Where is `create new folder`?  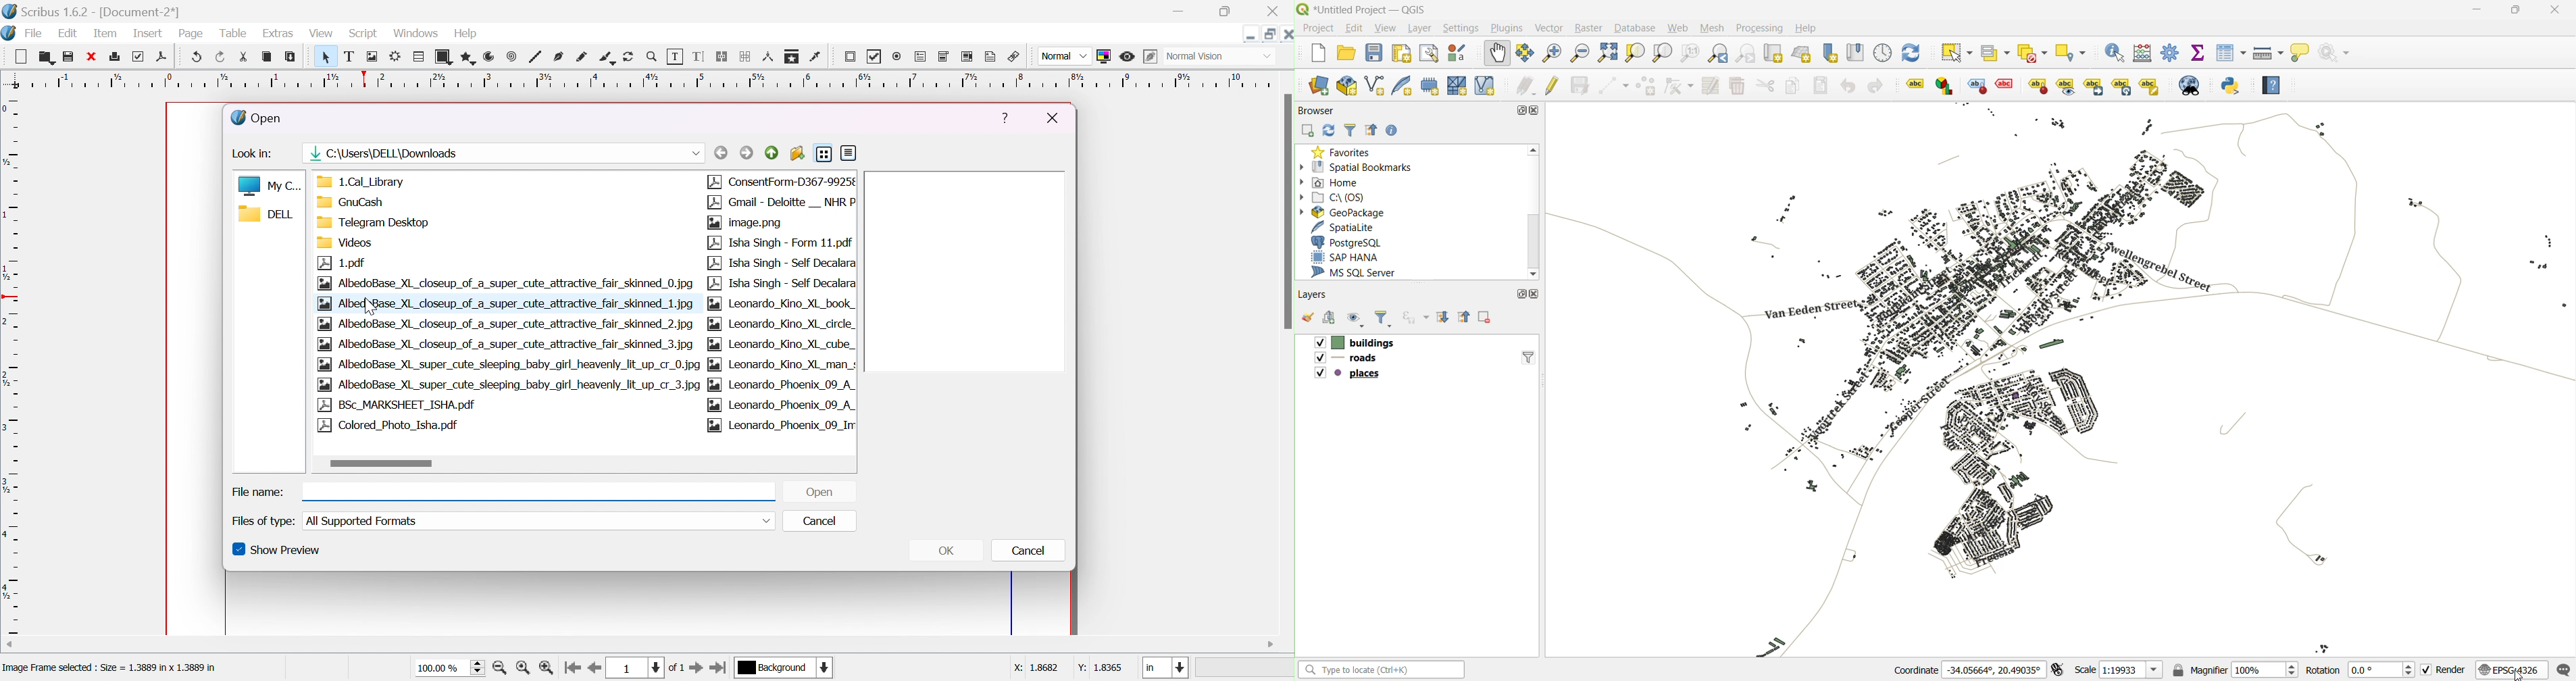 create new folder is located at coordinates (799, 154).